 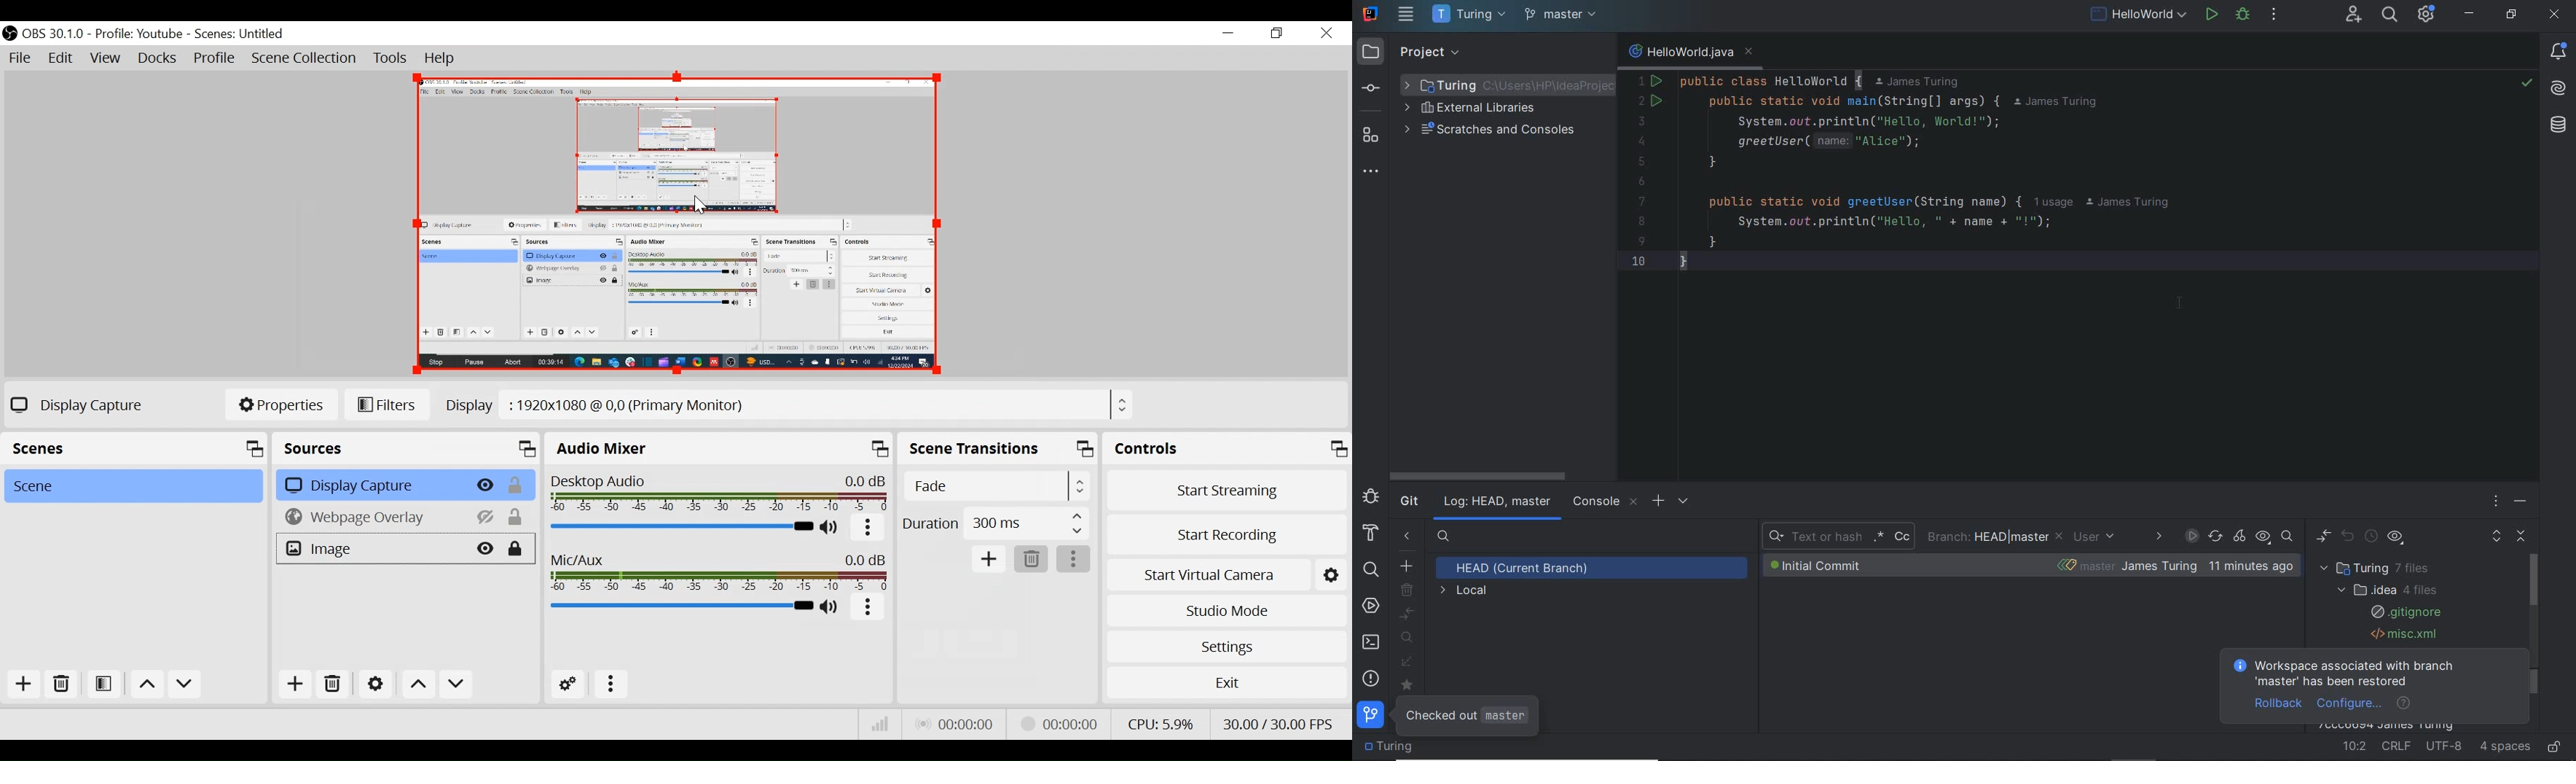 I want to click on Hide/Display, so click(x=485, y=486).